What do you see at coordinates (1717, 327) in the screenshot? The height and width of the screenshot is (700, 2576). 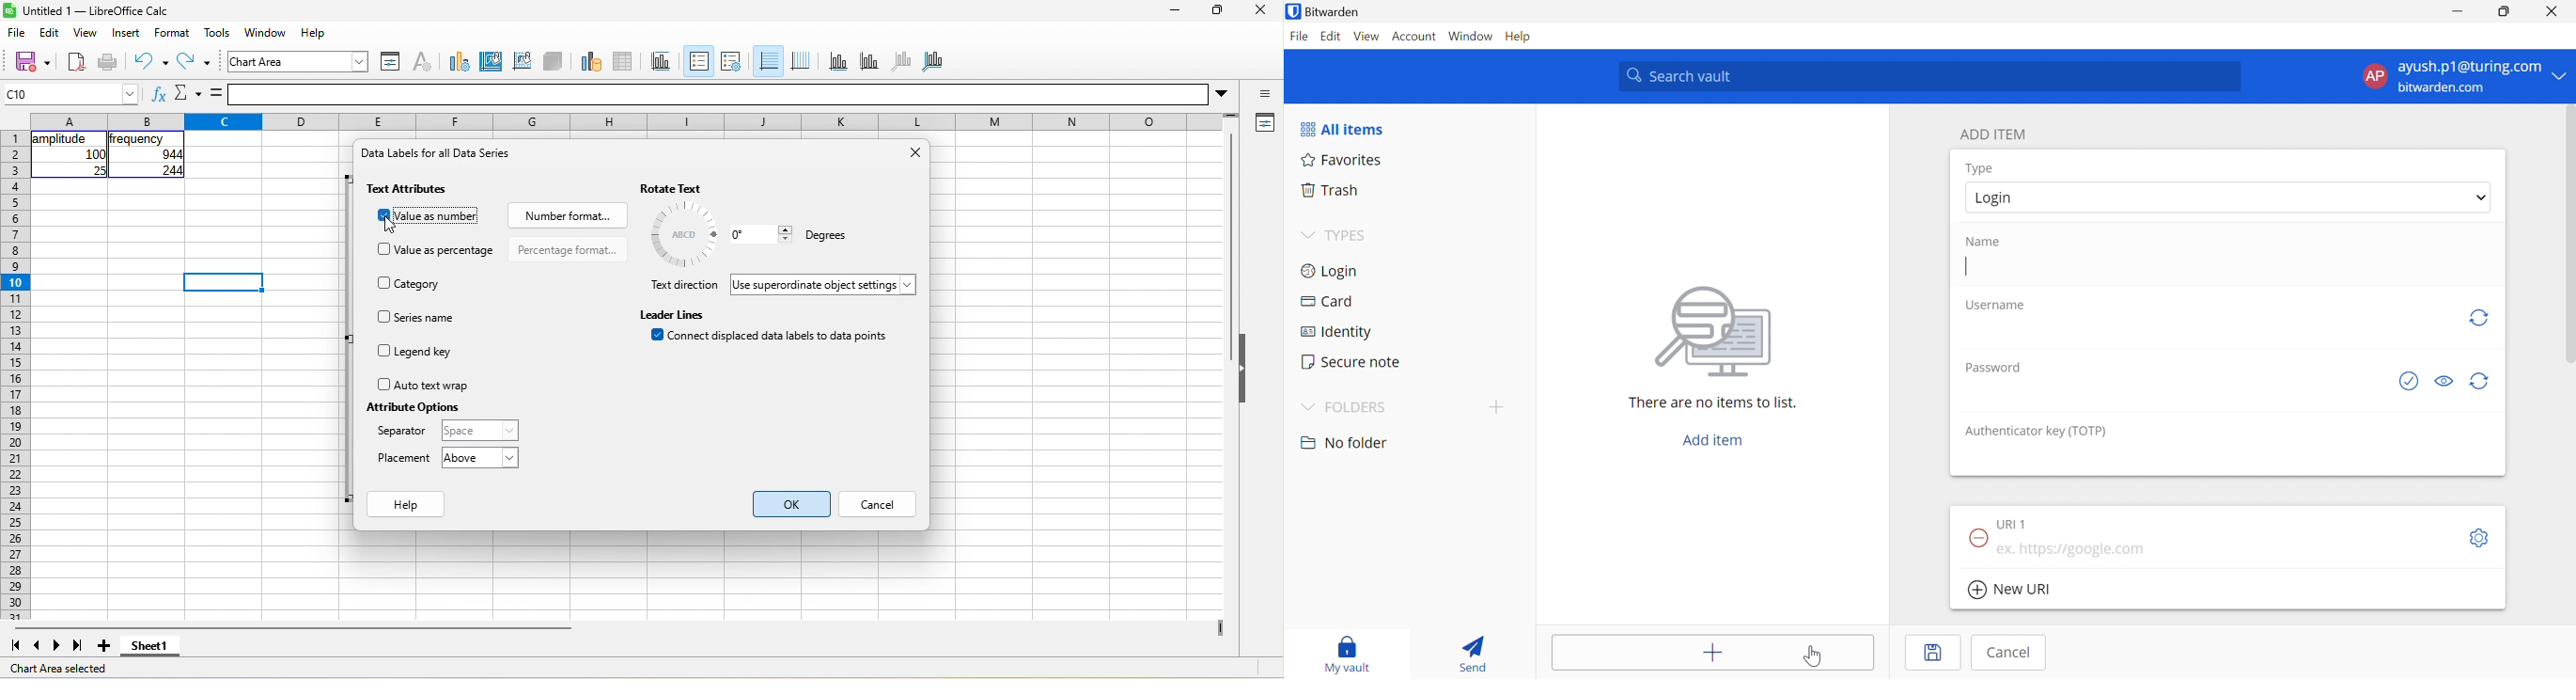 I see `image` at bounding box center [1717, 327].